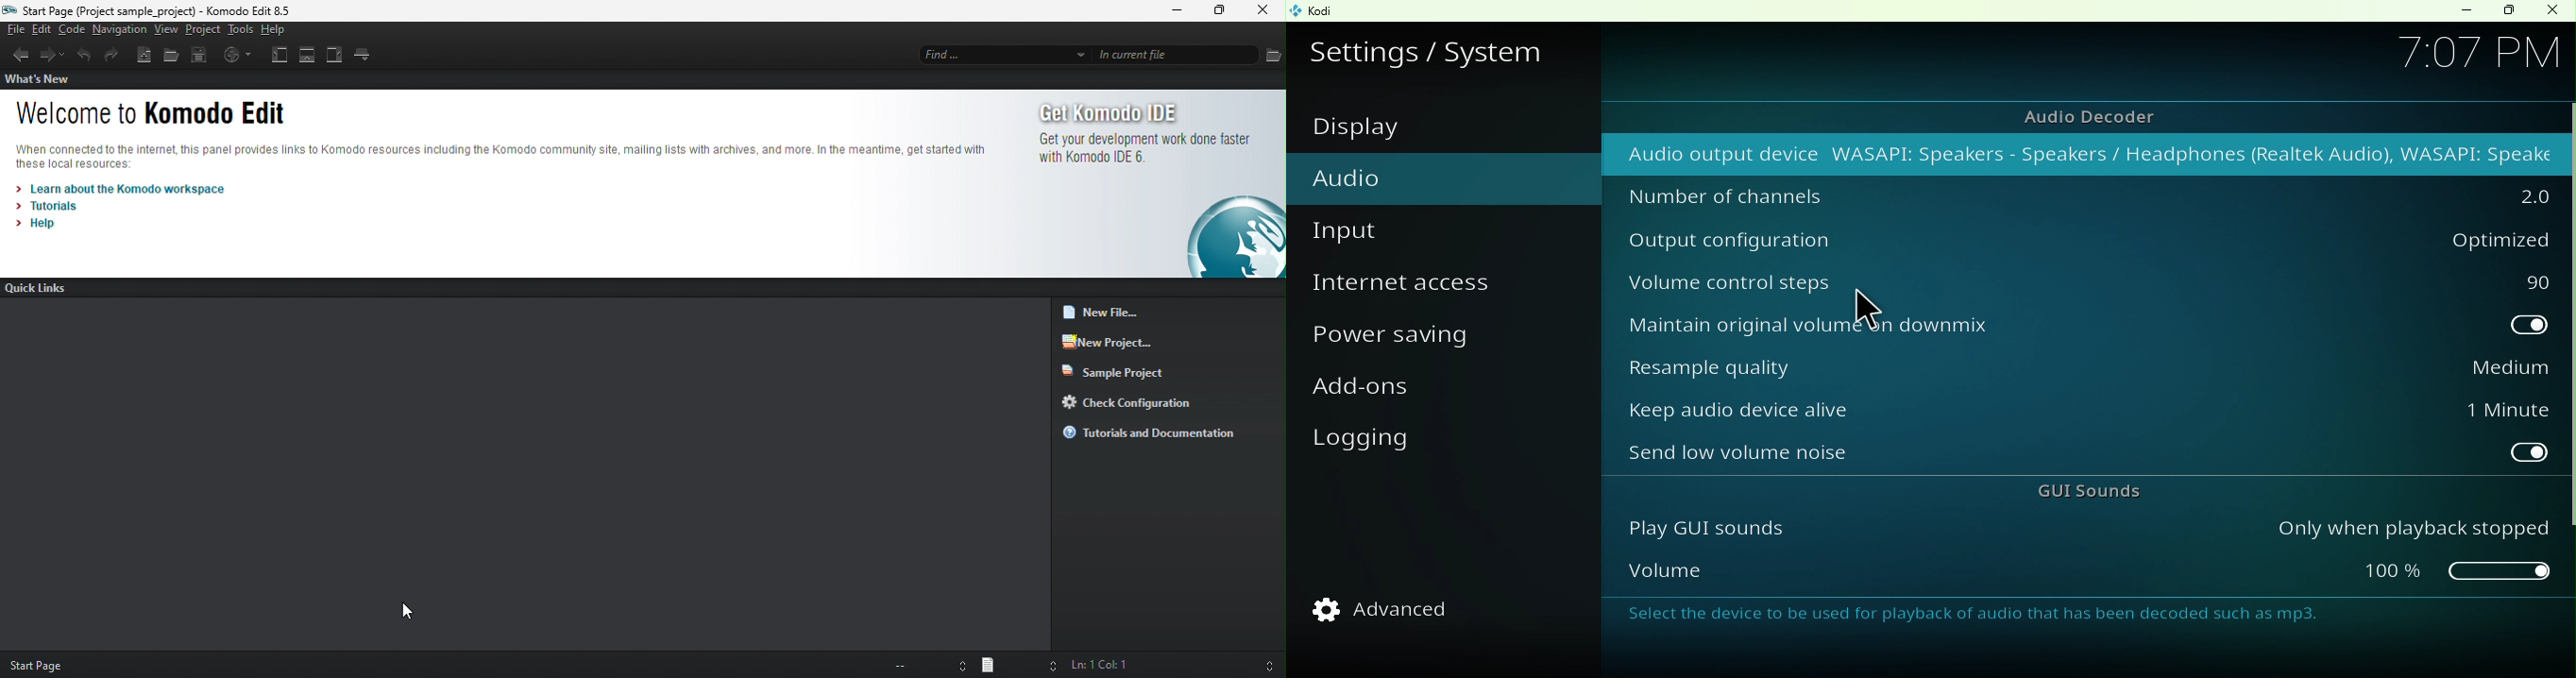 The image size is (2576, 700). Describe the element at coordinates (1963, 281) in the screenshot. I see `Volume control steps` at that location.